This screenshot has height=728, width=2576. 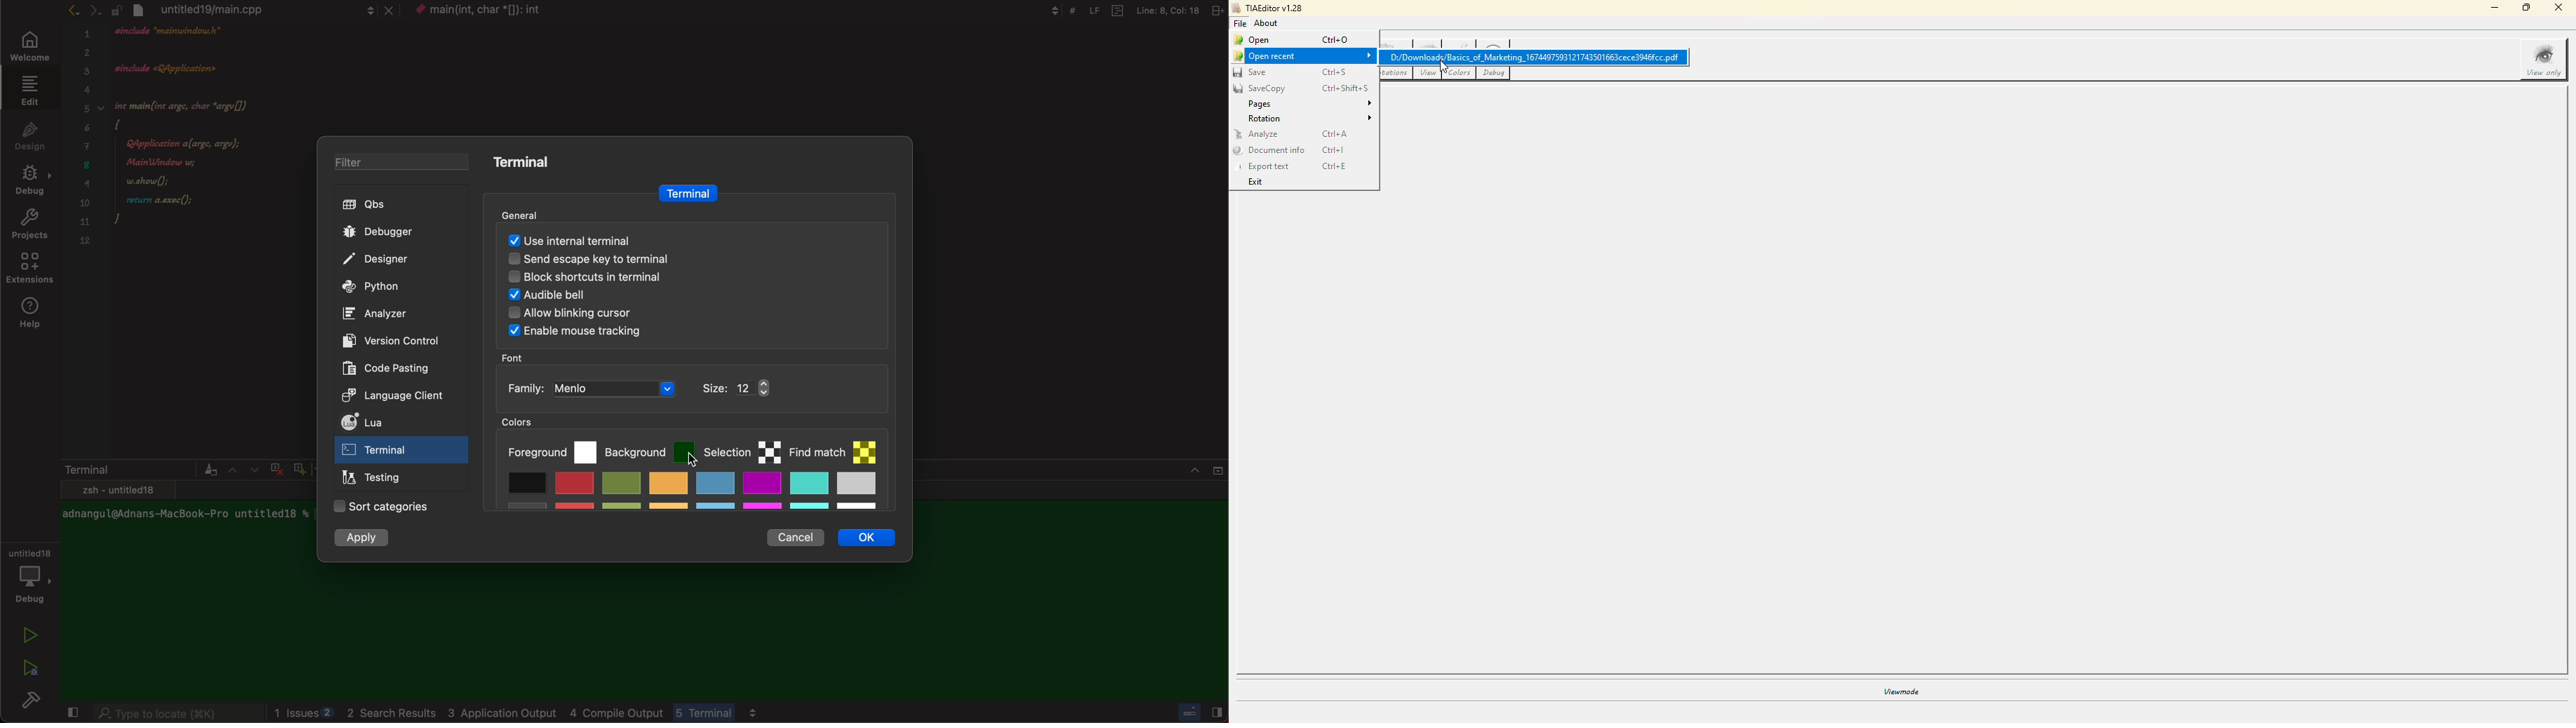 What do you see at coordinates (402, 452) in the screenshot?
I see `on mouse down` at bounding box center [402, 452].